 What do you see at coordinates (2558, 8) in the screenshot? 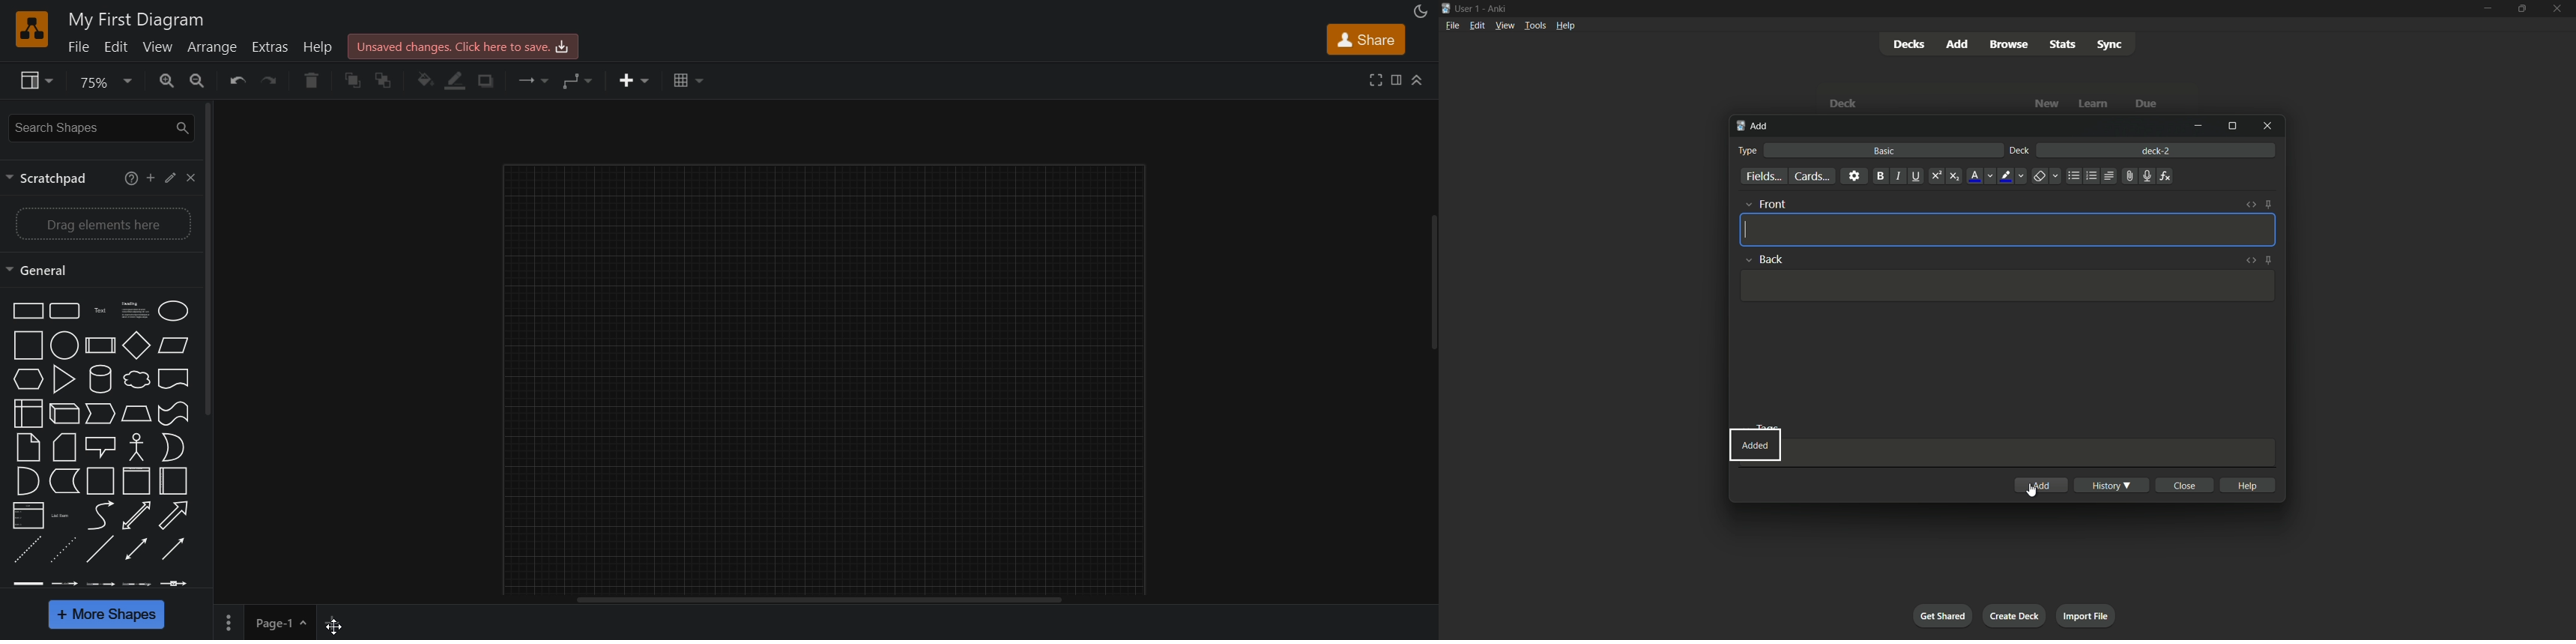
I see `close app` at bounding box center [2558, 8].